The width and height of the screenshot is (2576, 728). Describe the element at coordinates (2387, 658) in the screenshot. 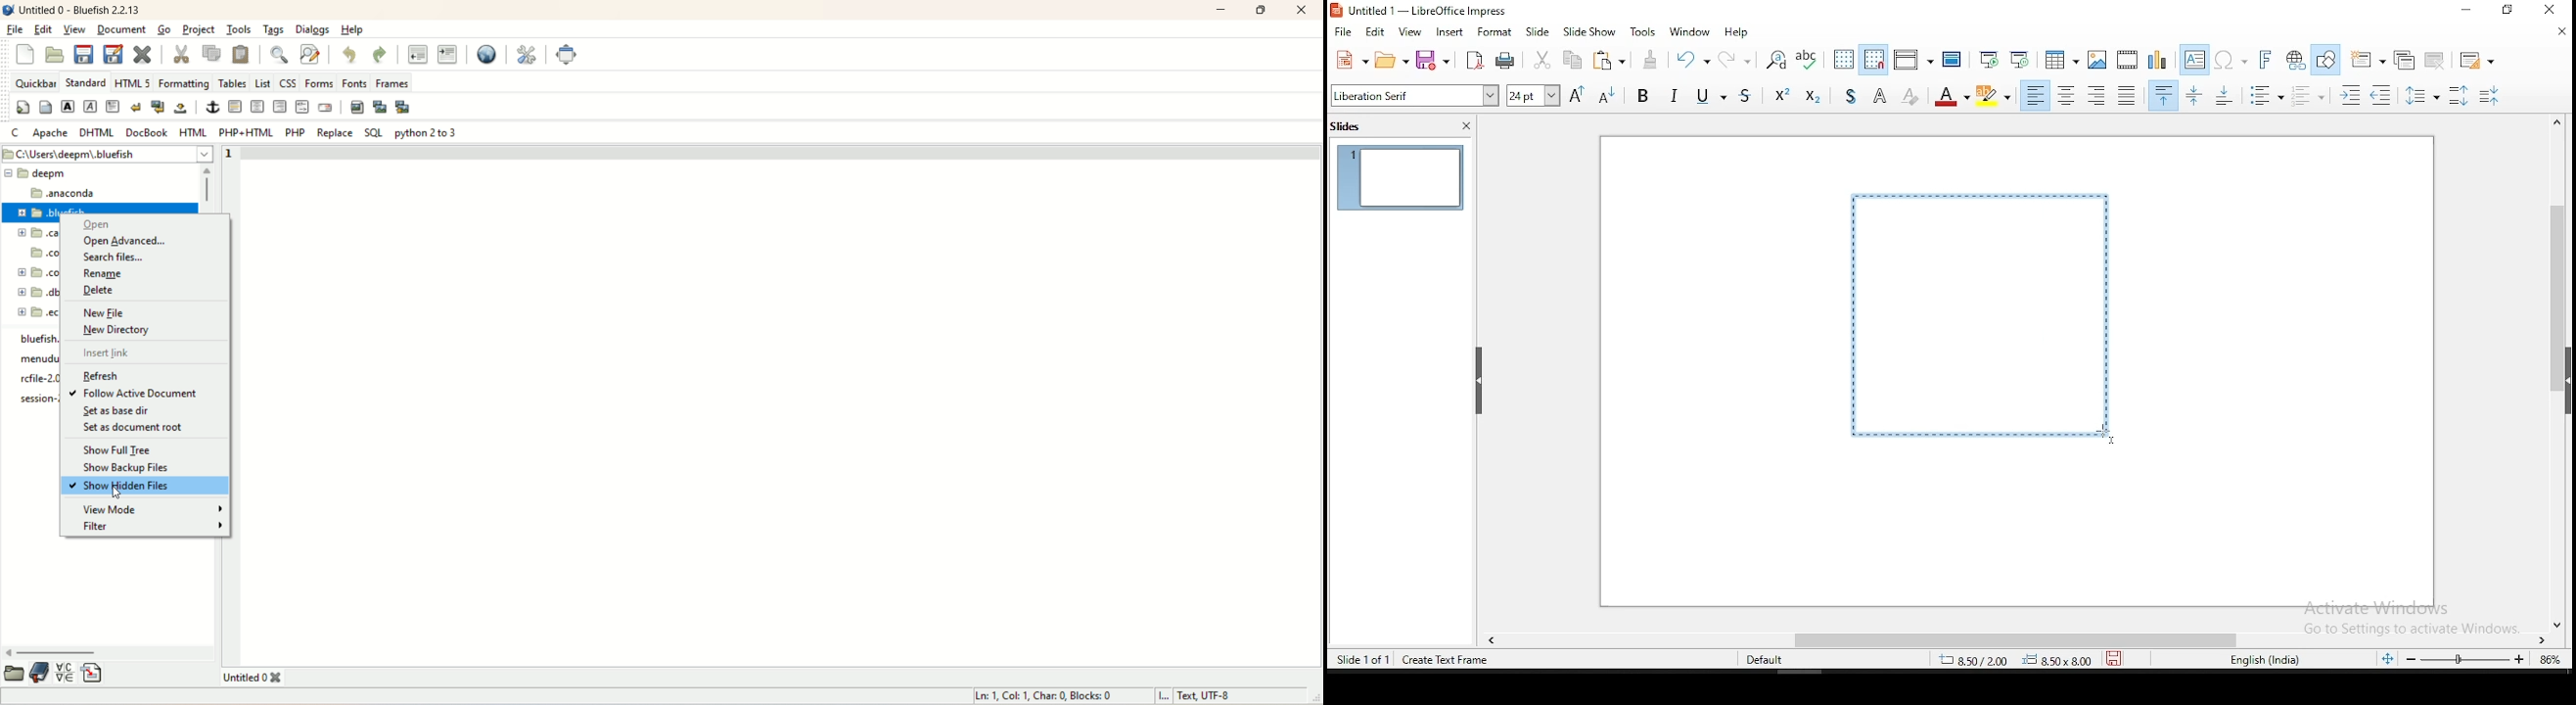

I see `fit slide to current window` at that location.